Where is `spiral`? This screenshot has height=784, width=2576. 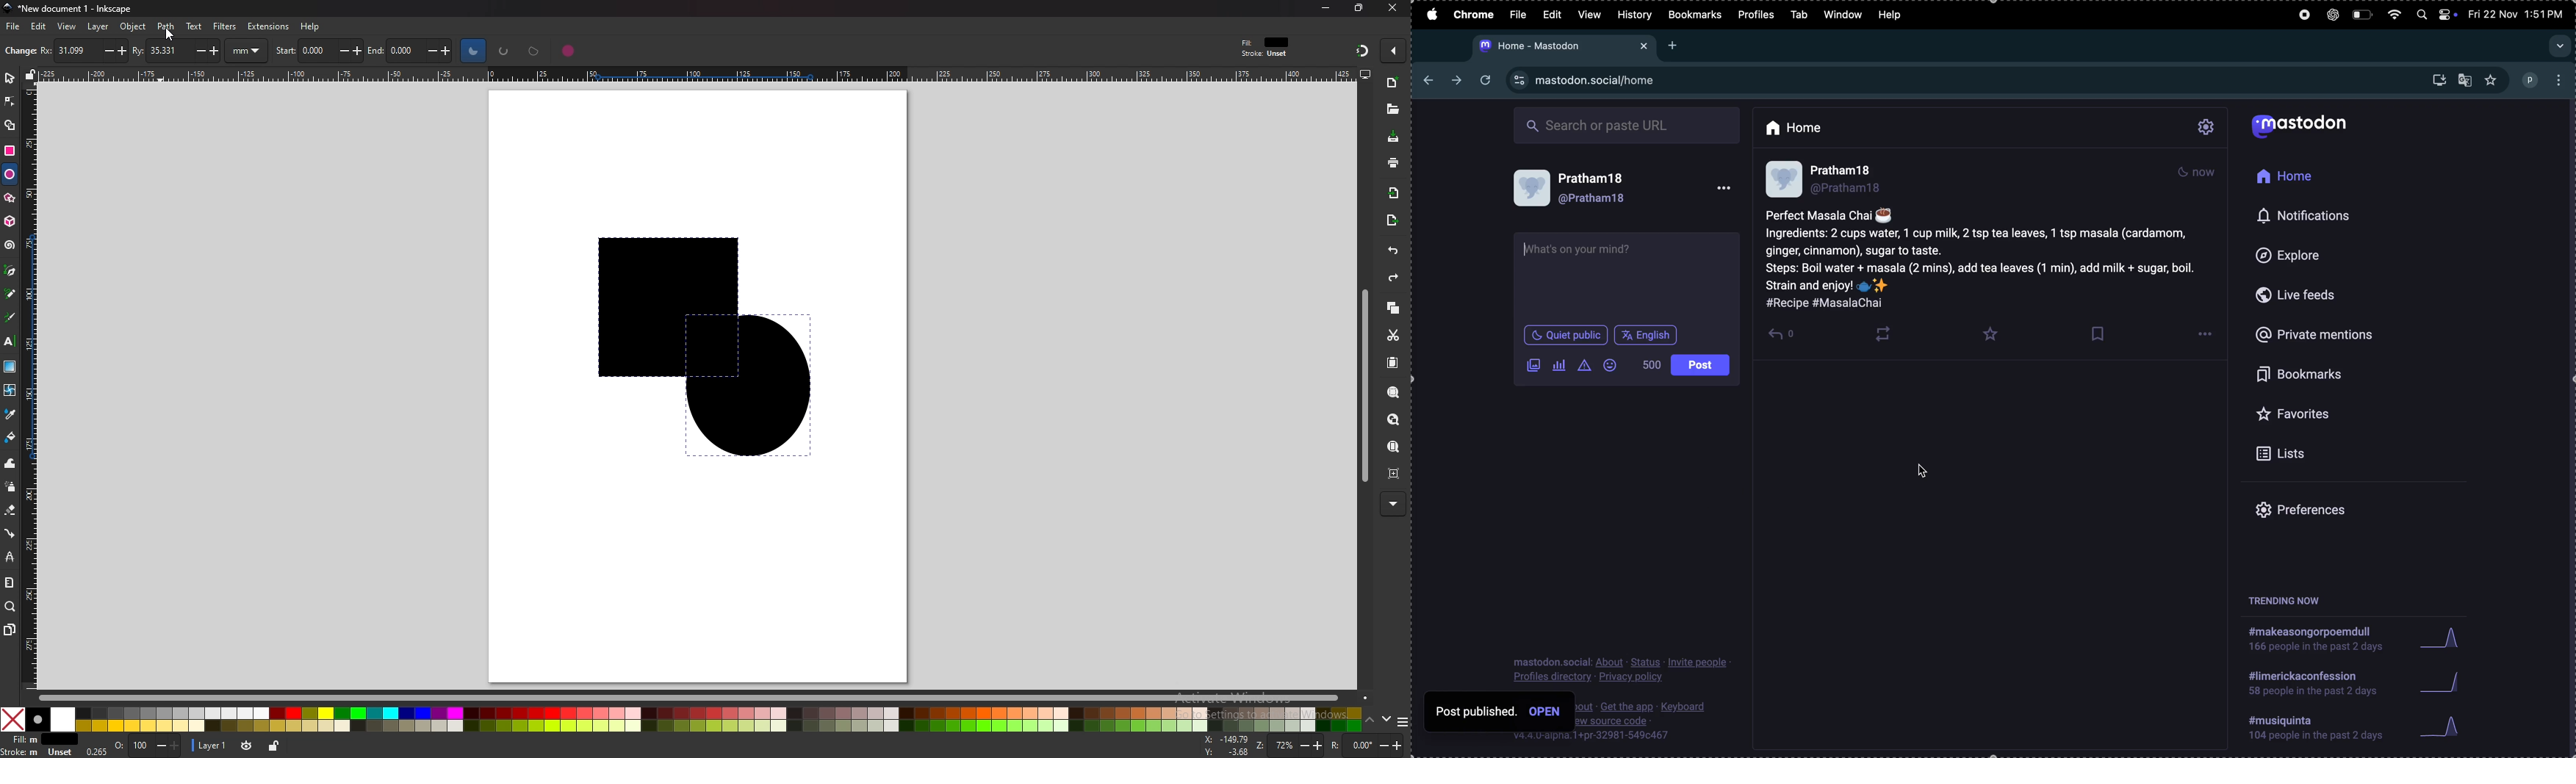 spiral is located at coordinates (10, 245).